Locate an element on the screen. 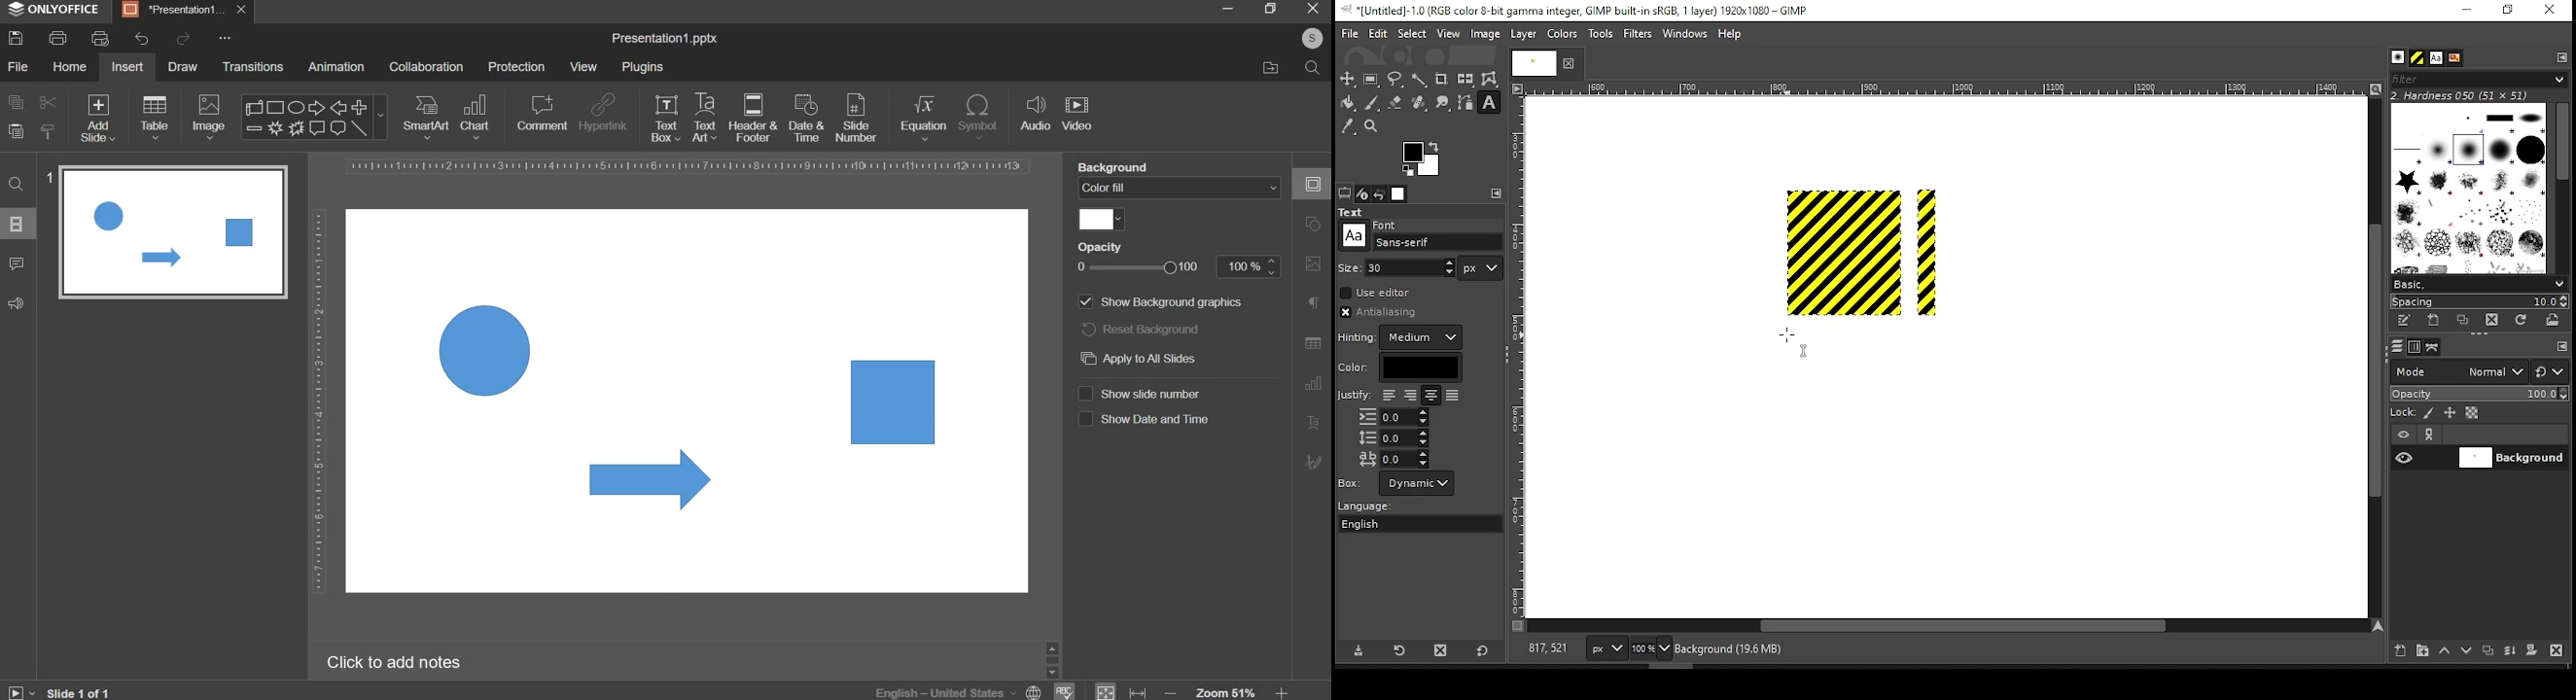  slide setting is located at coordinates (1312, 183).